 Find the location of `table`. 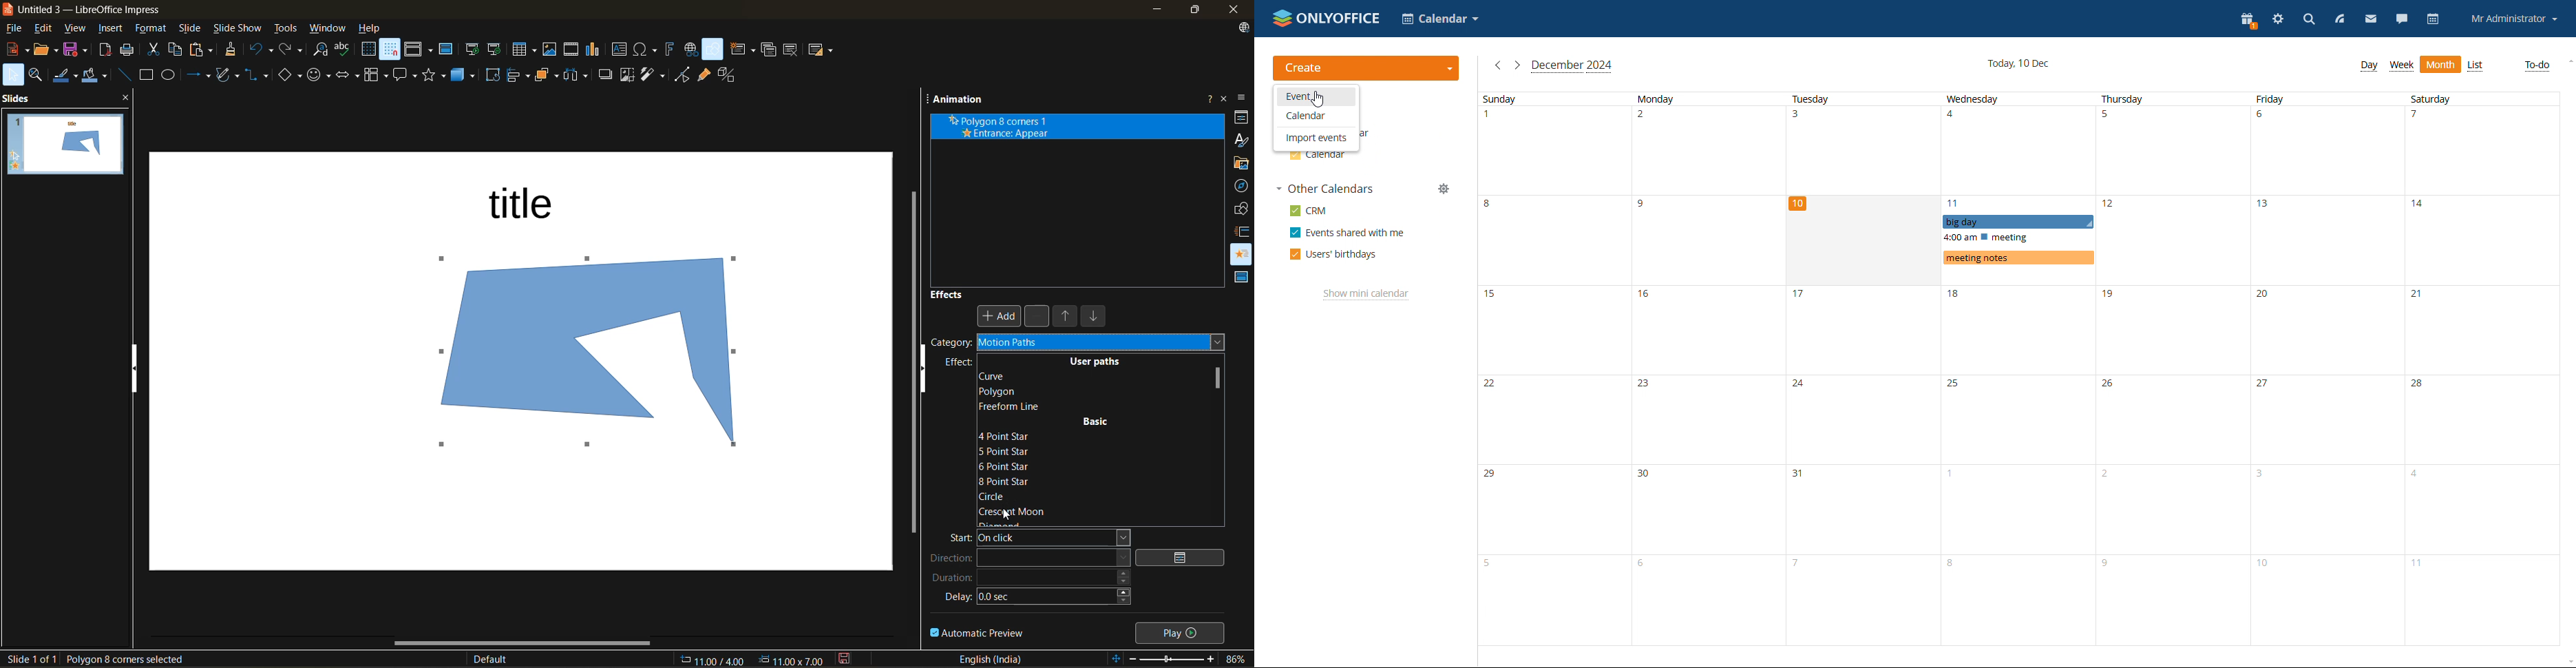

table is located at coordinates (524, 50).